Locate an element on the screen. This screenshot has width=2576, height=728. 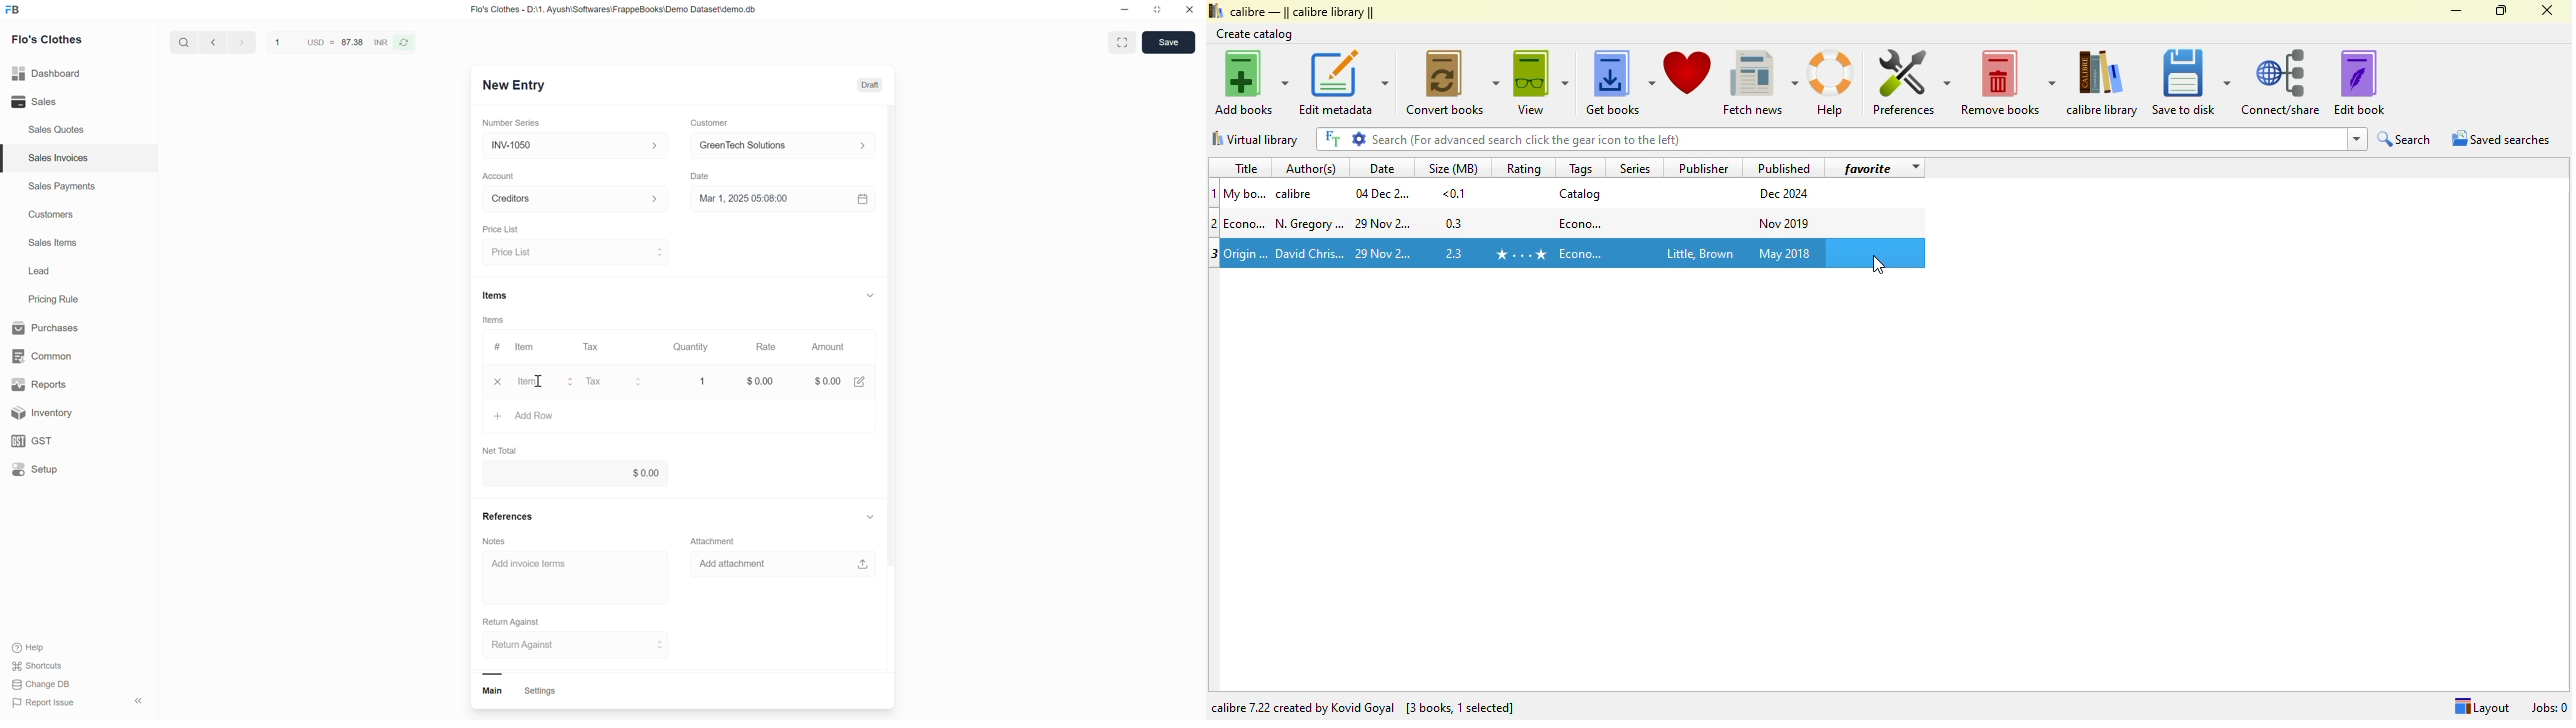
saved searches is located at coordinates (2501, 138).